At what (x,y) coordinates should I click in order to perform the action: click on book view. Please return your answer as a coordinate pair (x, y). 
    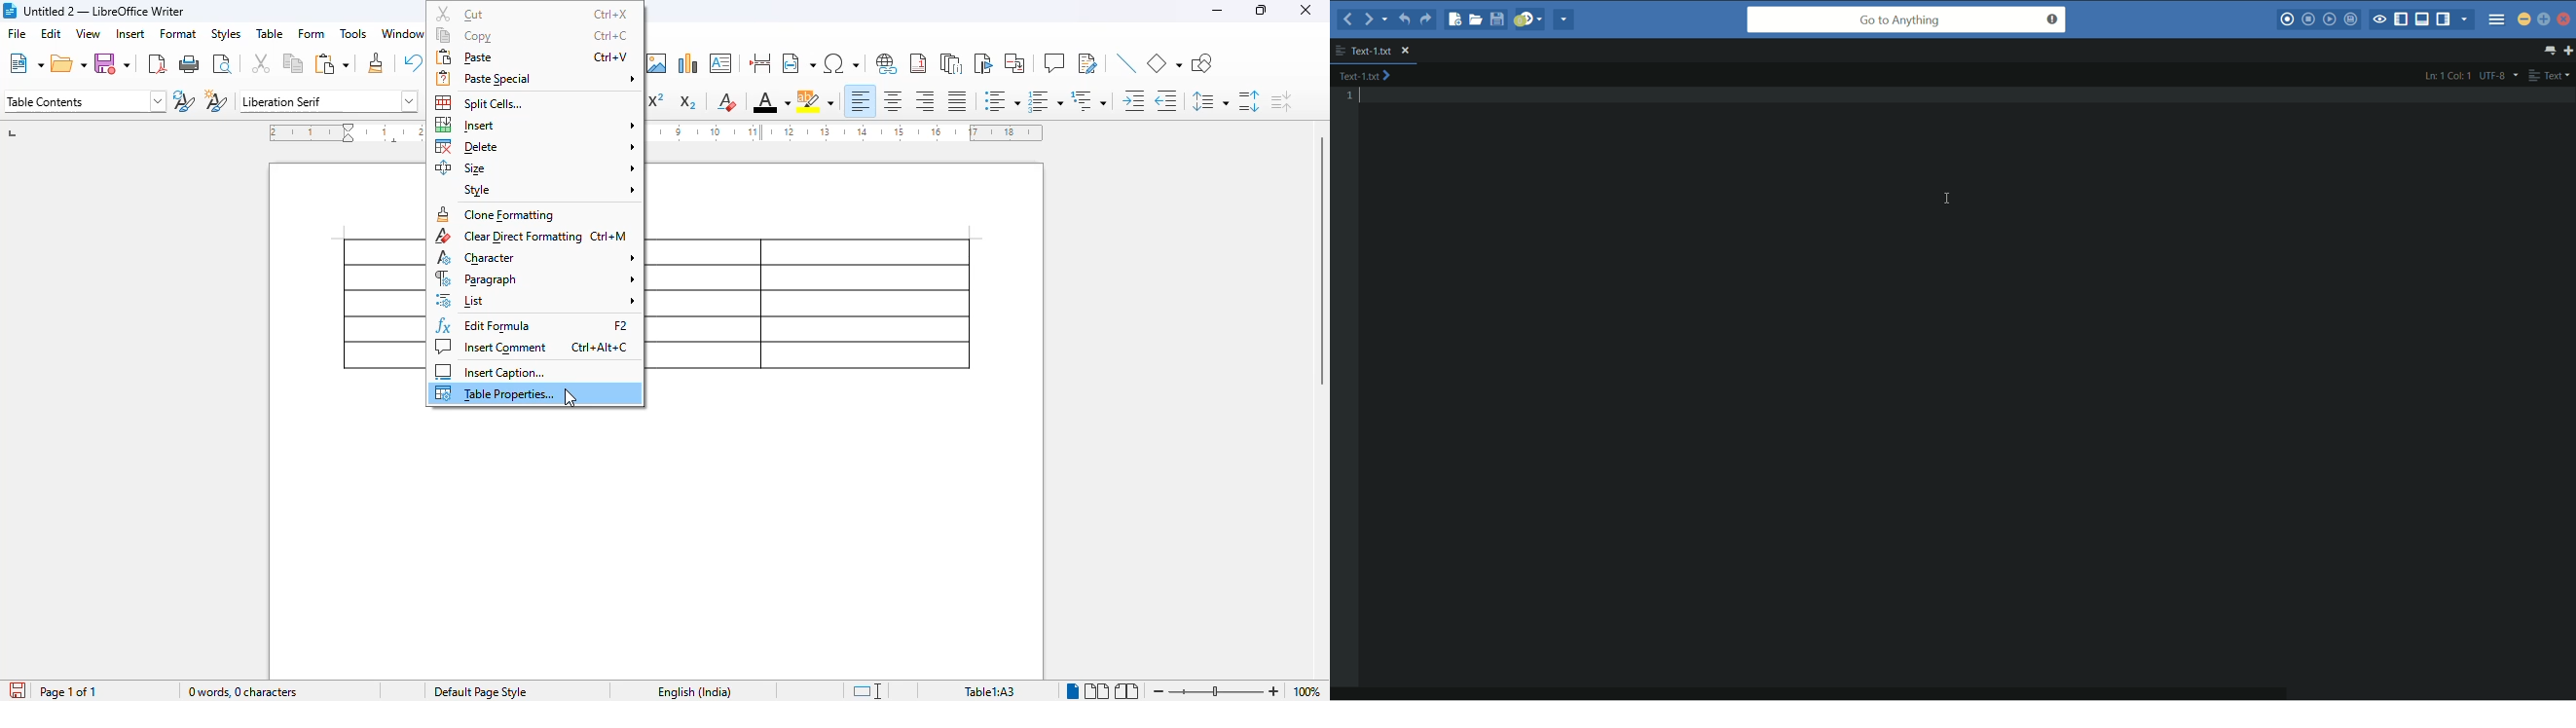
    Looking at the image, I should click on (1127, 691).